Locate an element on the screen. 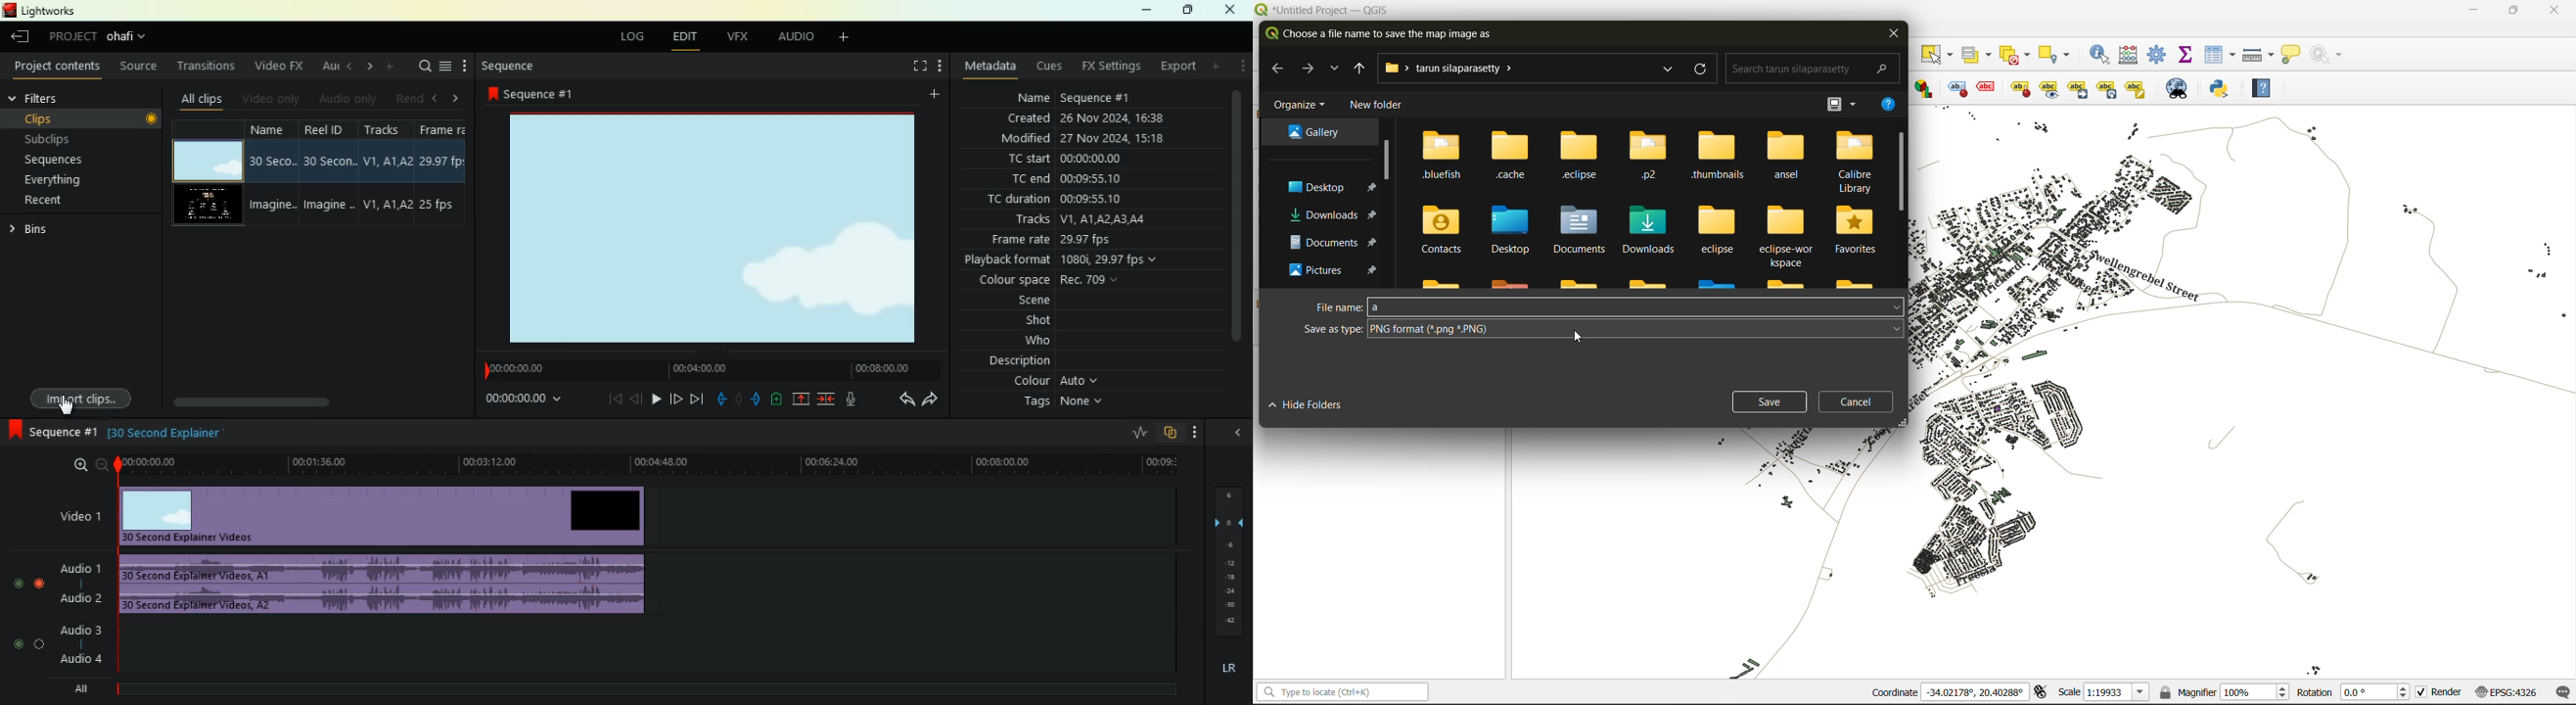  vfx is located at coordinates (742, 36).